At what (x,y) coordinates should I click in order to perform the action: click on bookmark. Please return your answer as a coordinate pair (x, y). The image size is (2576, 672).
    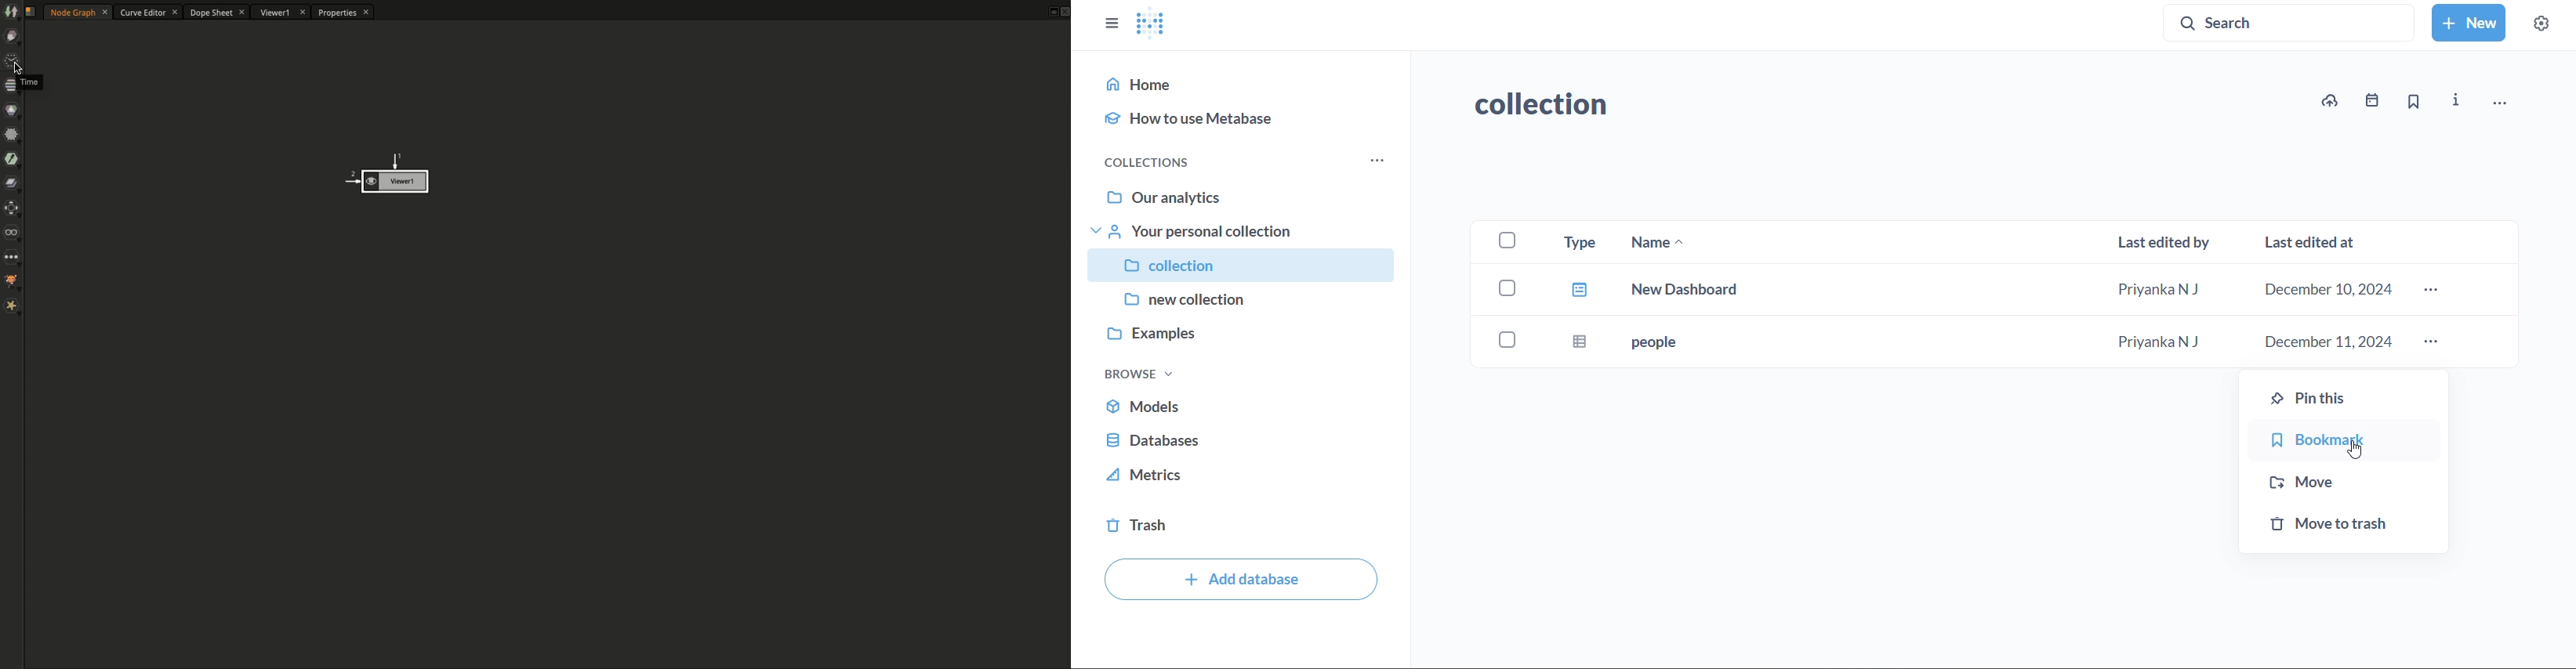
    Looking at the image, I should click on (2411, 103).